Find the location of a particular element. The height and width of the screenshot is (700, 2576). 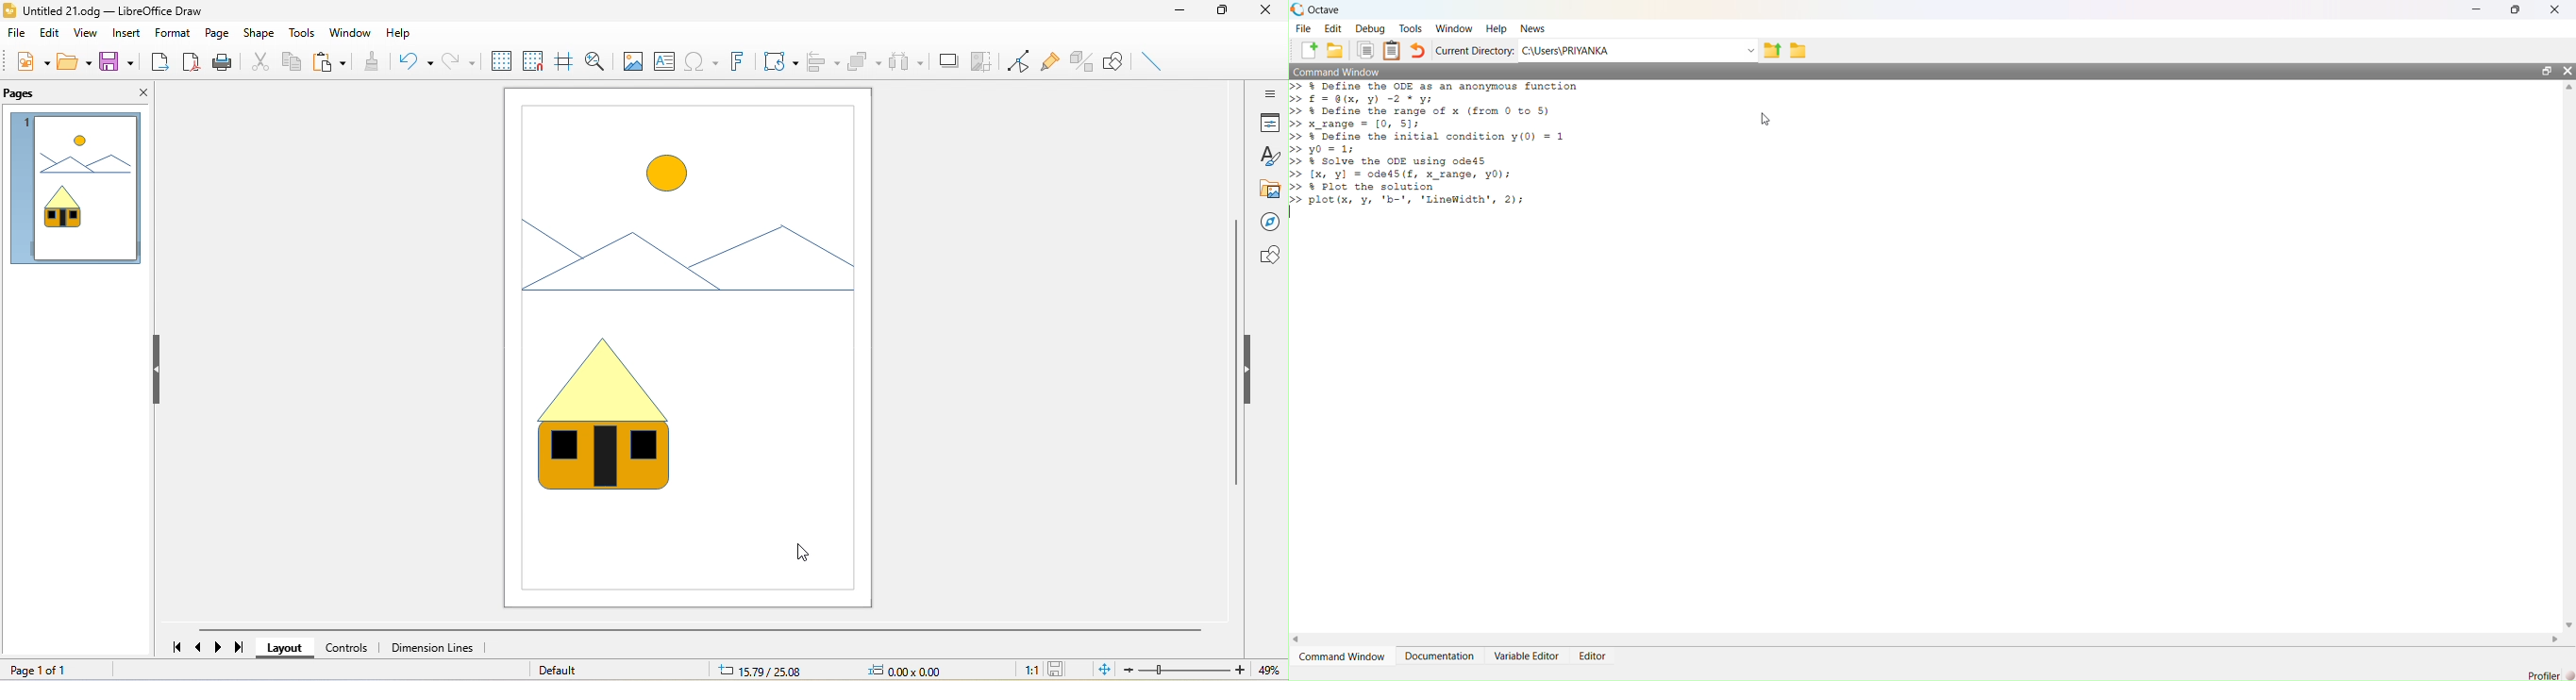

minimize is located at coordinates (1177, 14).